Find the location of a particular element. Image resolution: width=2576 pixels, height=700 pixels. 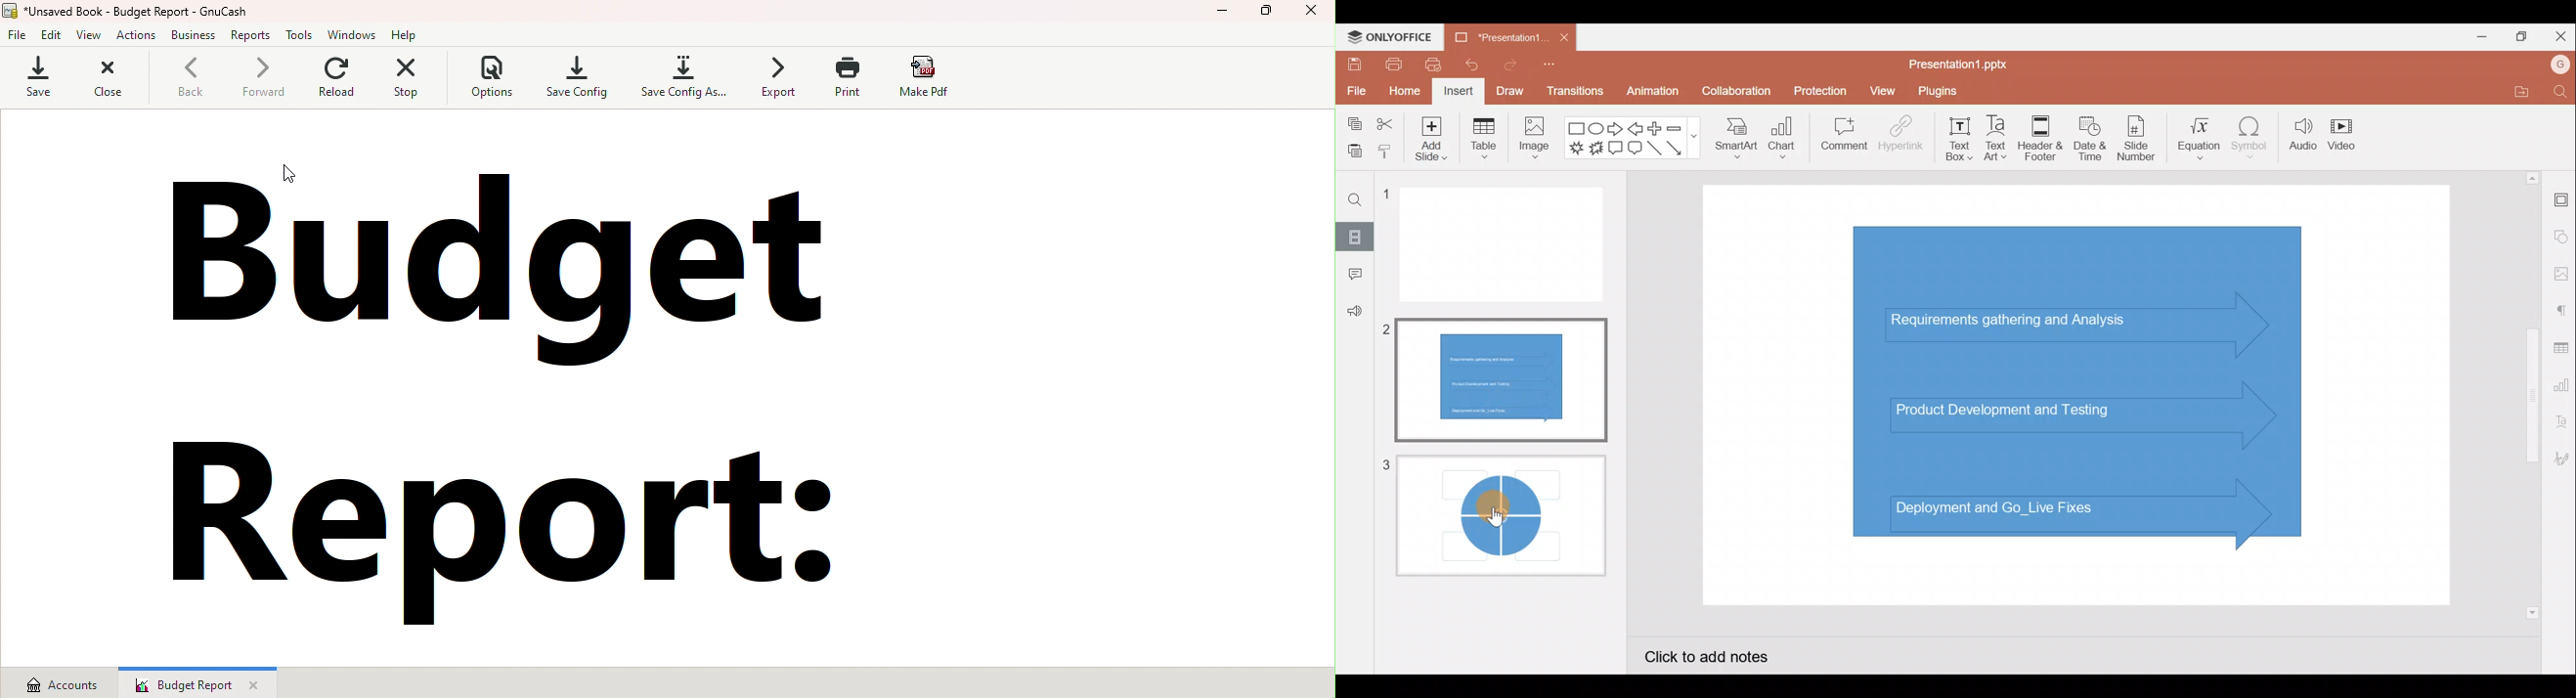

Slides is located at coordinates (1355, 234).